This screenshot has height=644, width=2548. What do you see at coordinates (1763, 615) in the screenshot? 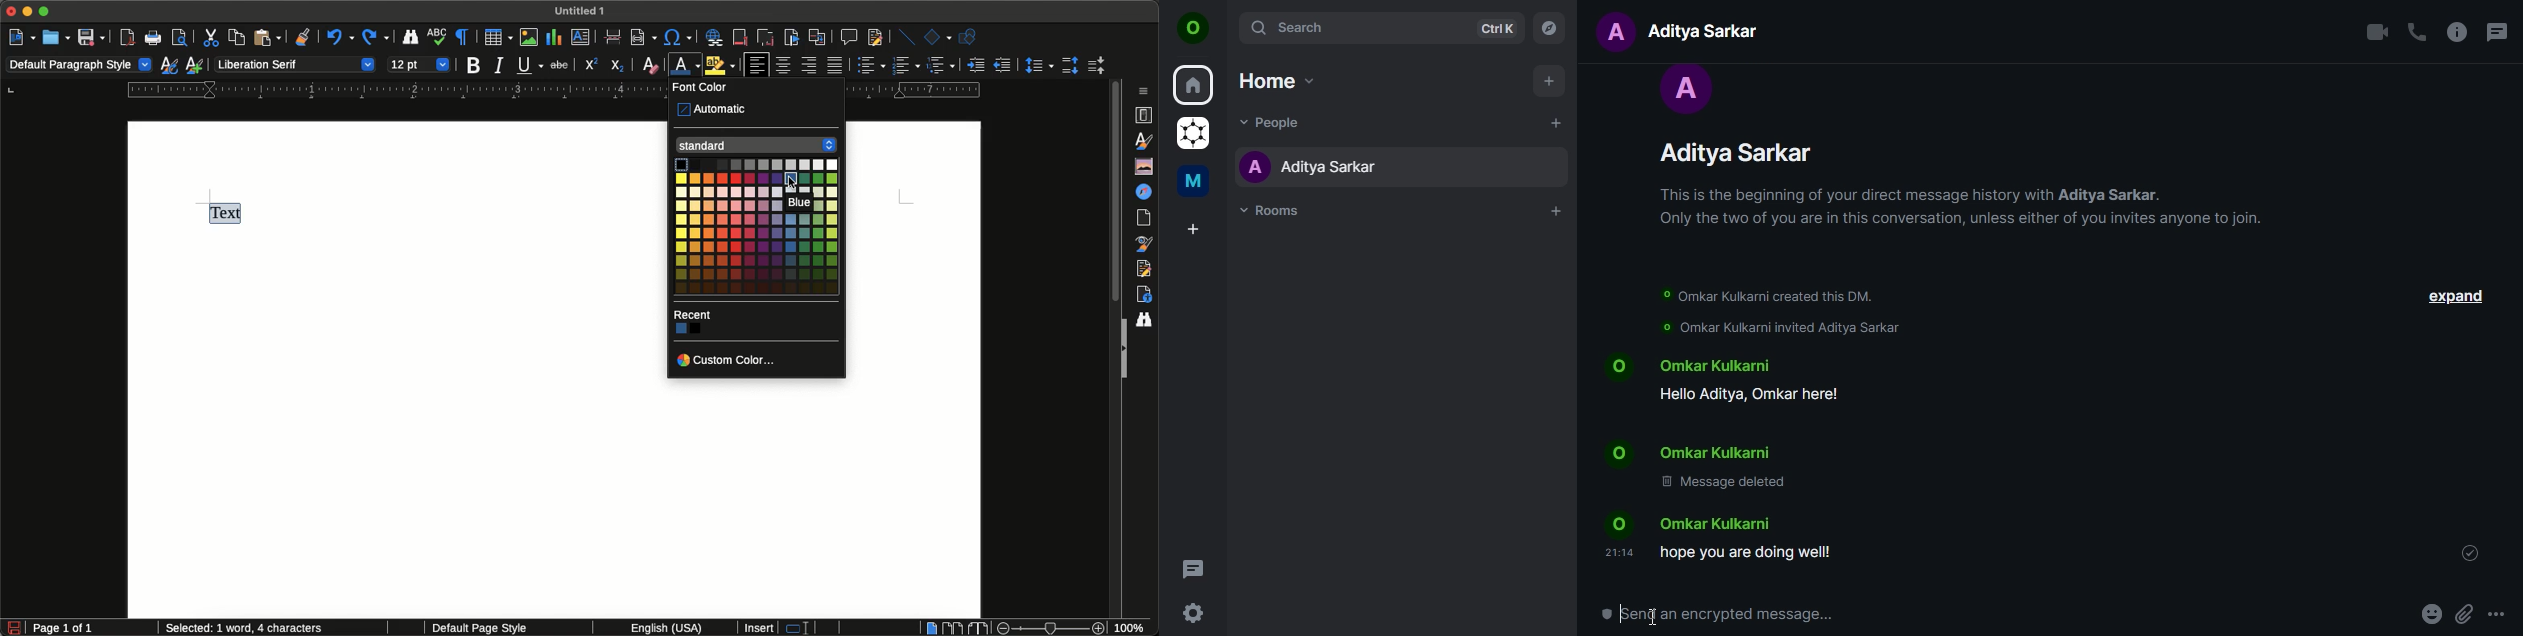
I see `text box` at bounding box center [1763, 615].